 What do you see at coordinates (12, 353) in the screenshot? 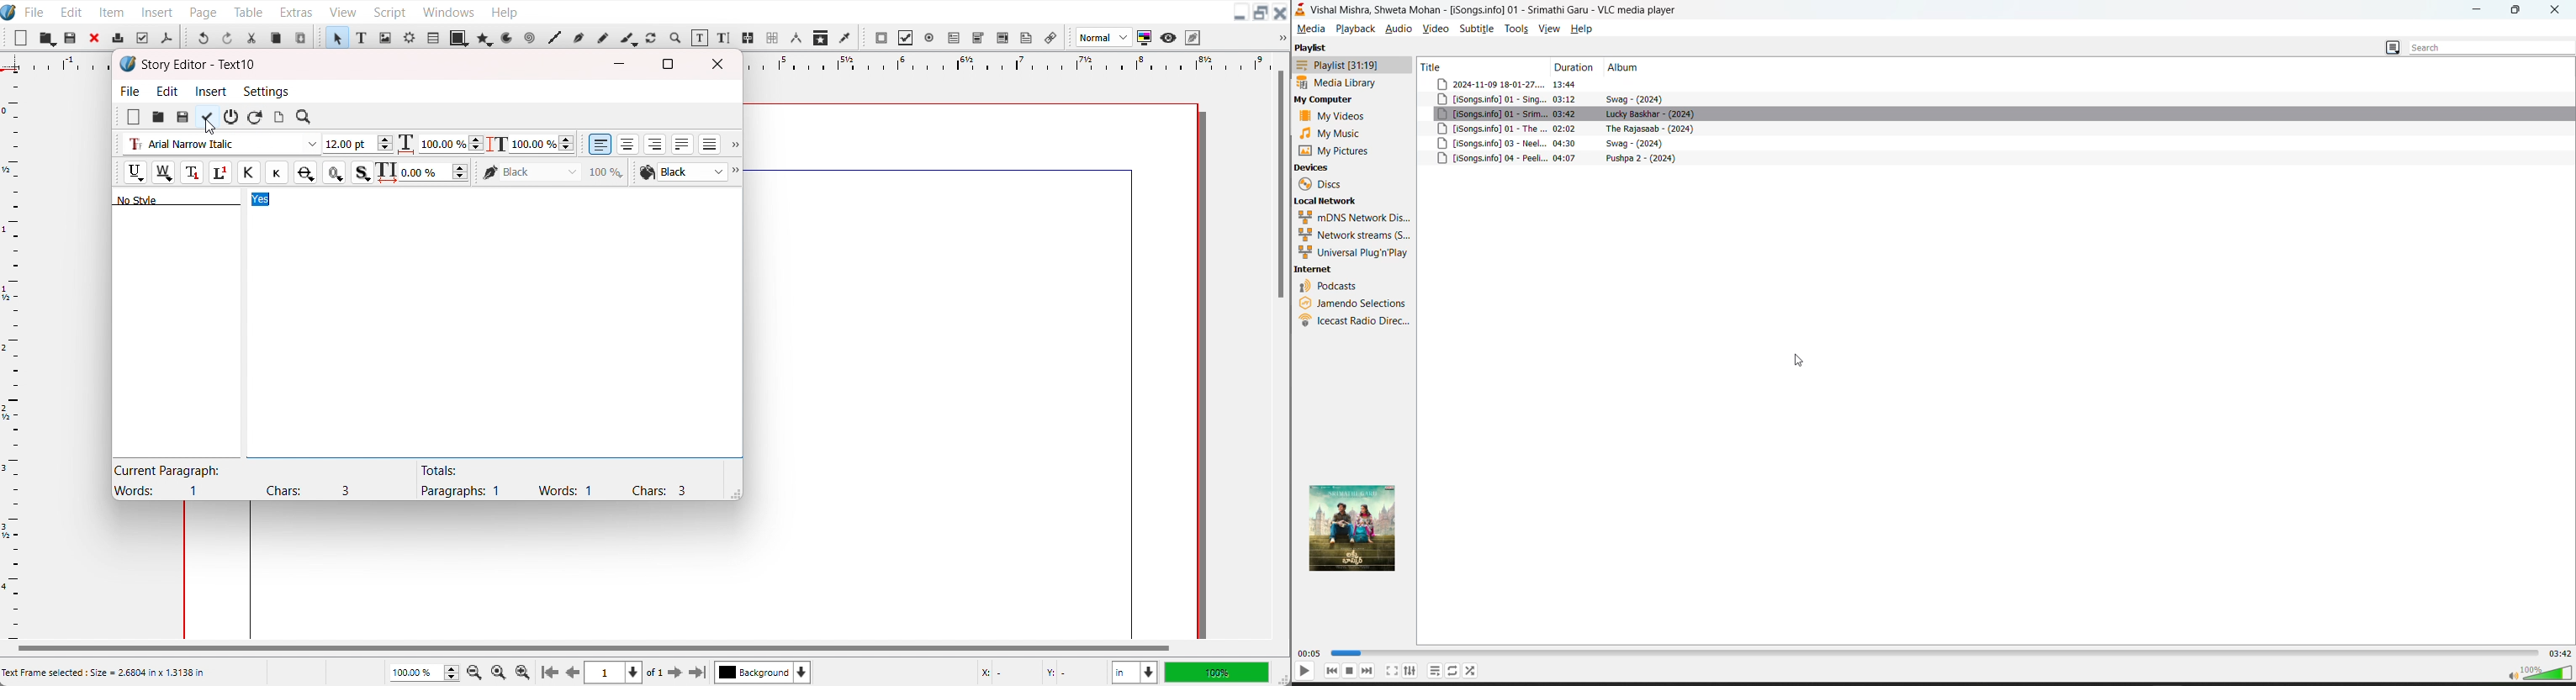
I see `Vertical Scale` at bounding box center [12, 353].